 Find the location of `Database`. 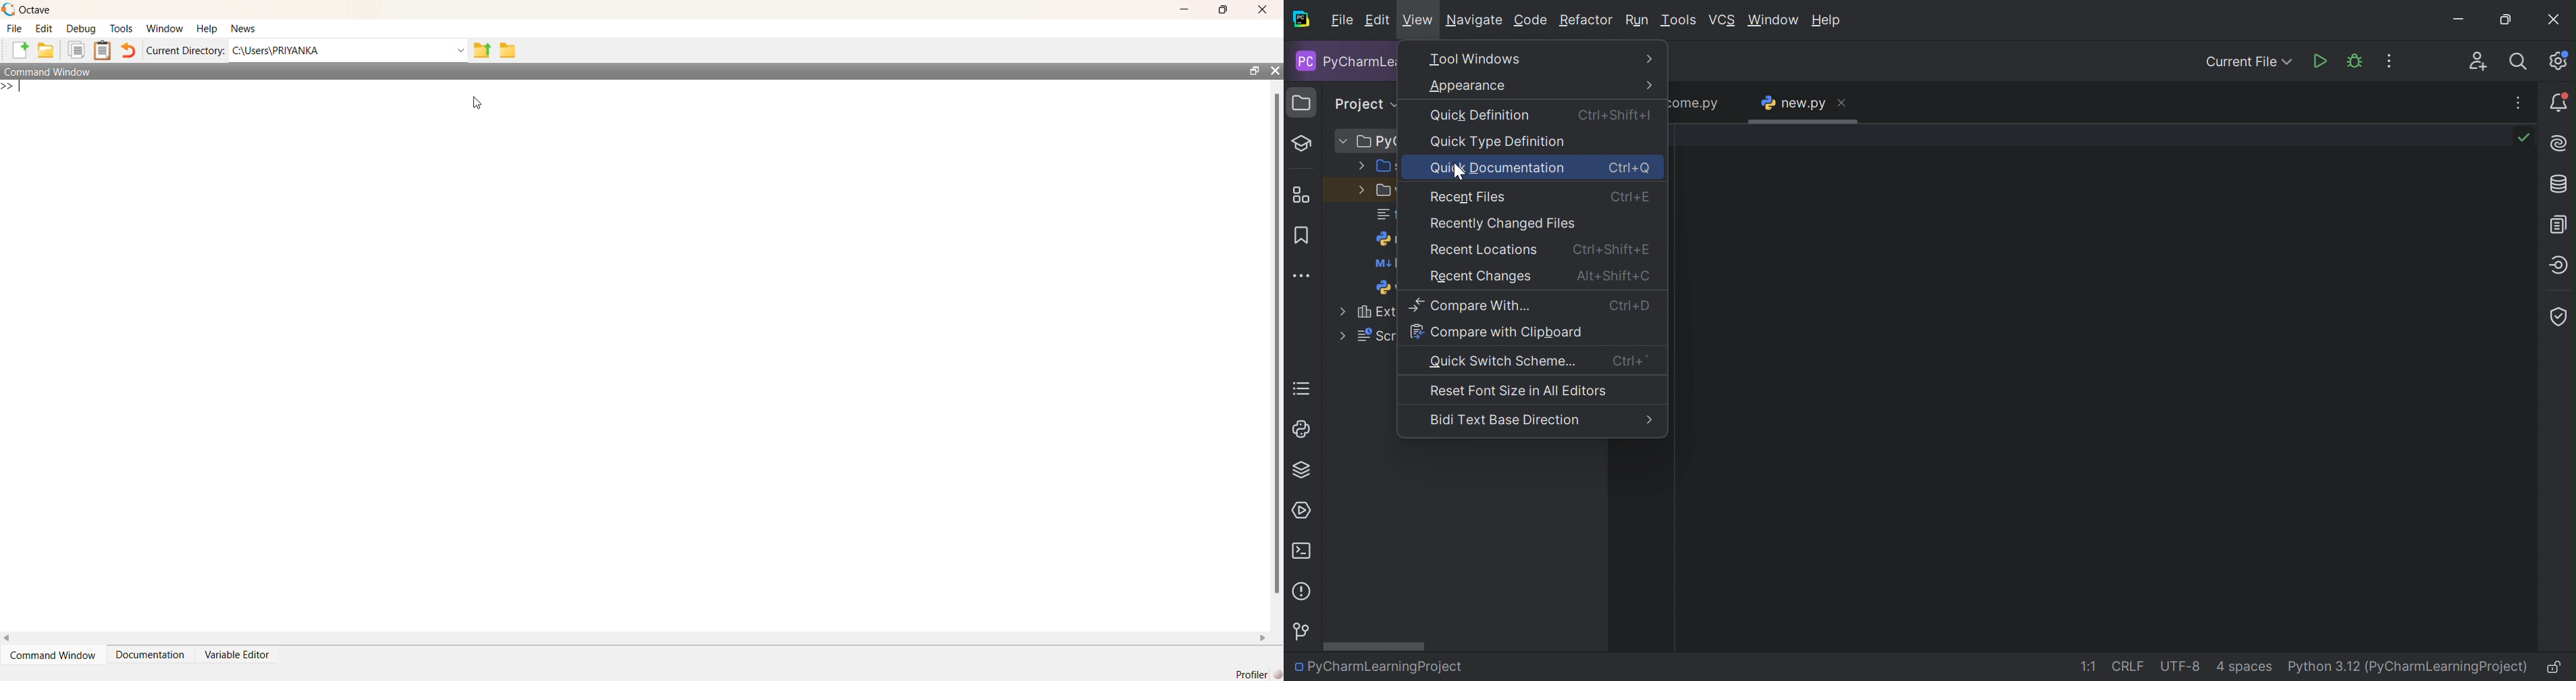

Database is located at coordinates (2560, 184).